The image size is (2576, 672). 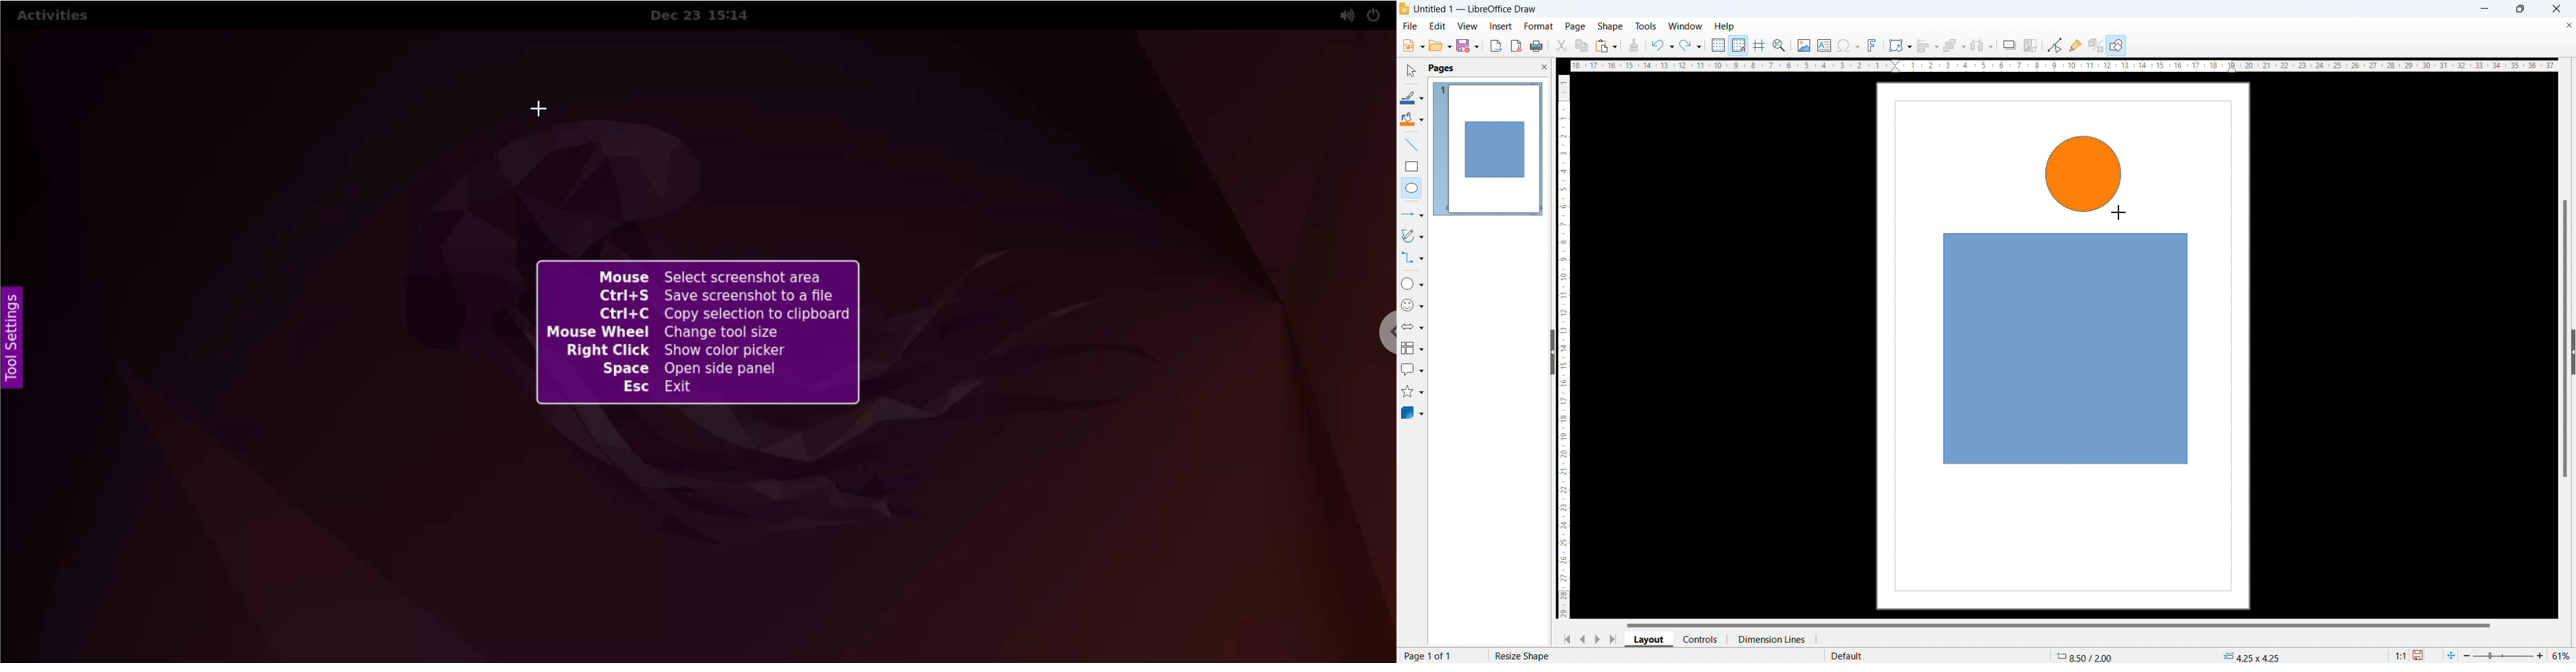 What do you see at coordinates (2483, 8) in the screenshot?
I see `minimize` at bounding box center [2483, 8].